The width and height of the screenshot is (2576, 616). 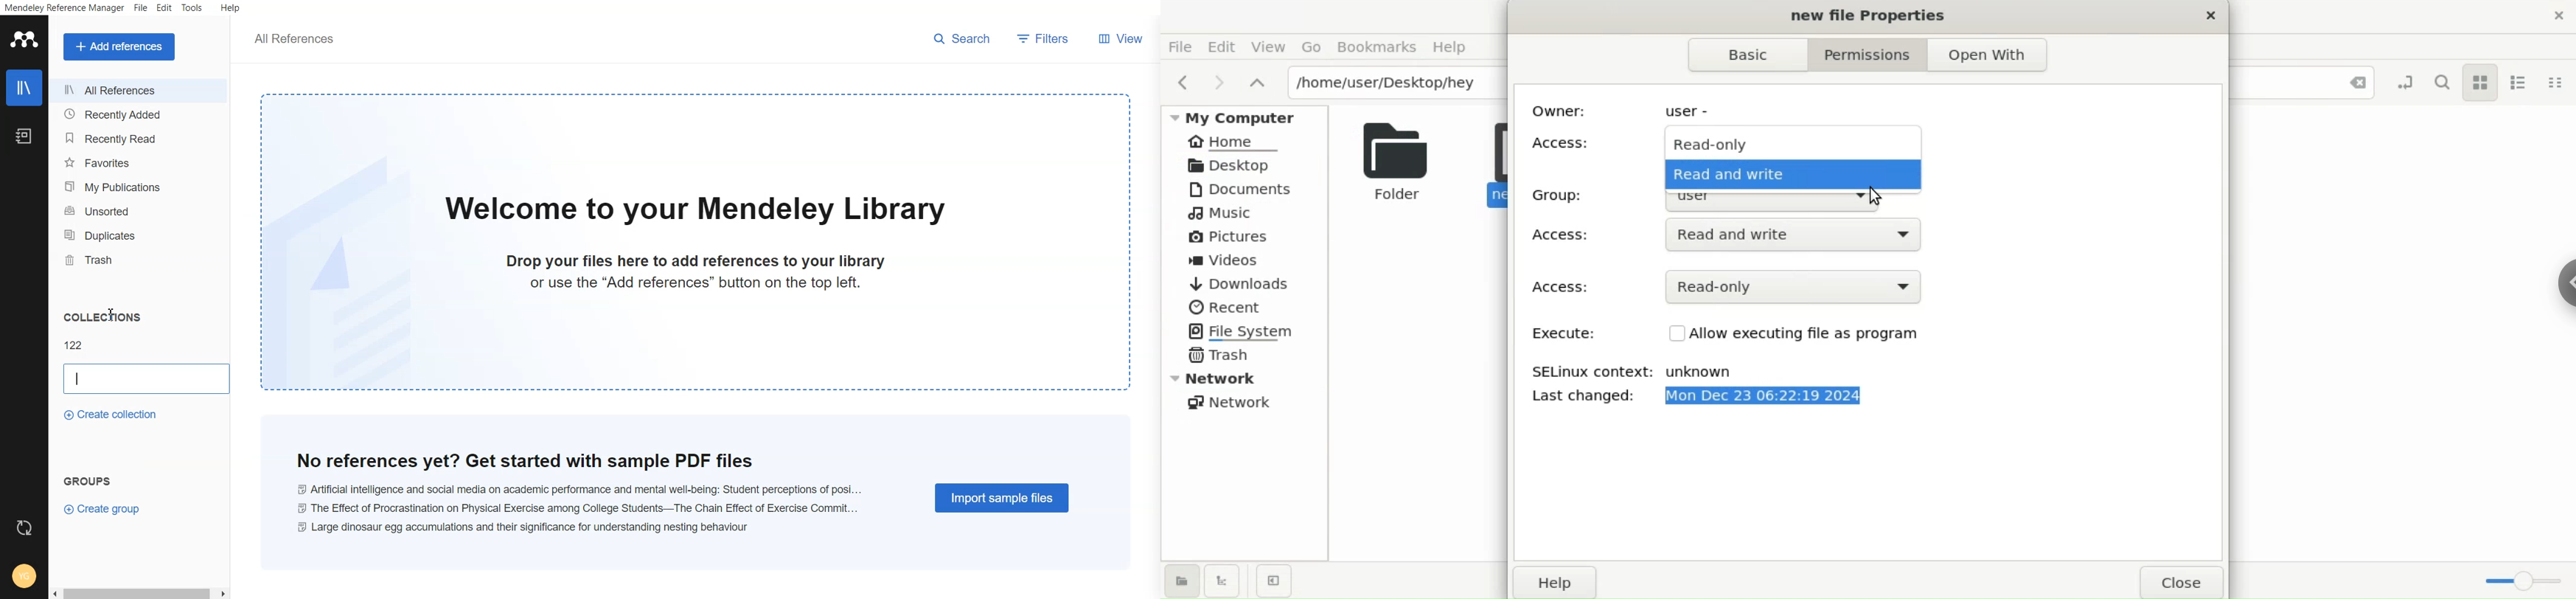 I want to click on Checkbox, so click(x=1665, y=335).